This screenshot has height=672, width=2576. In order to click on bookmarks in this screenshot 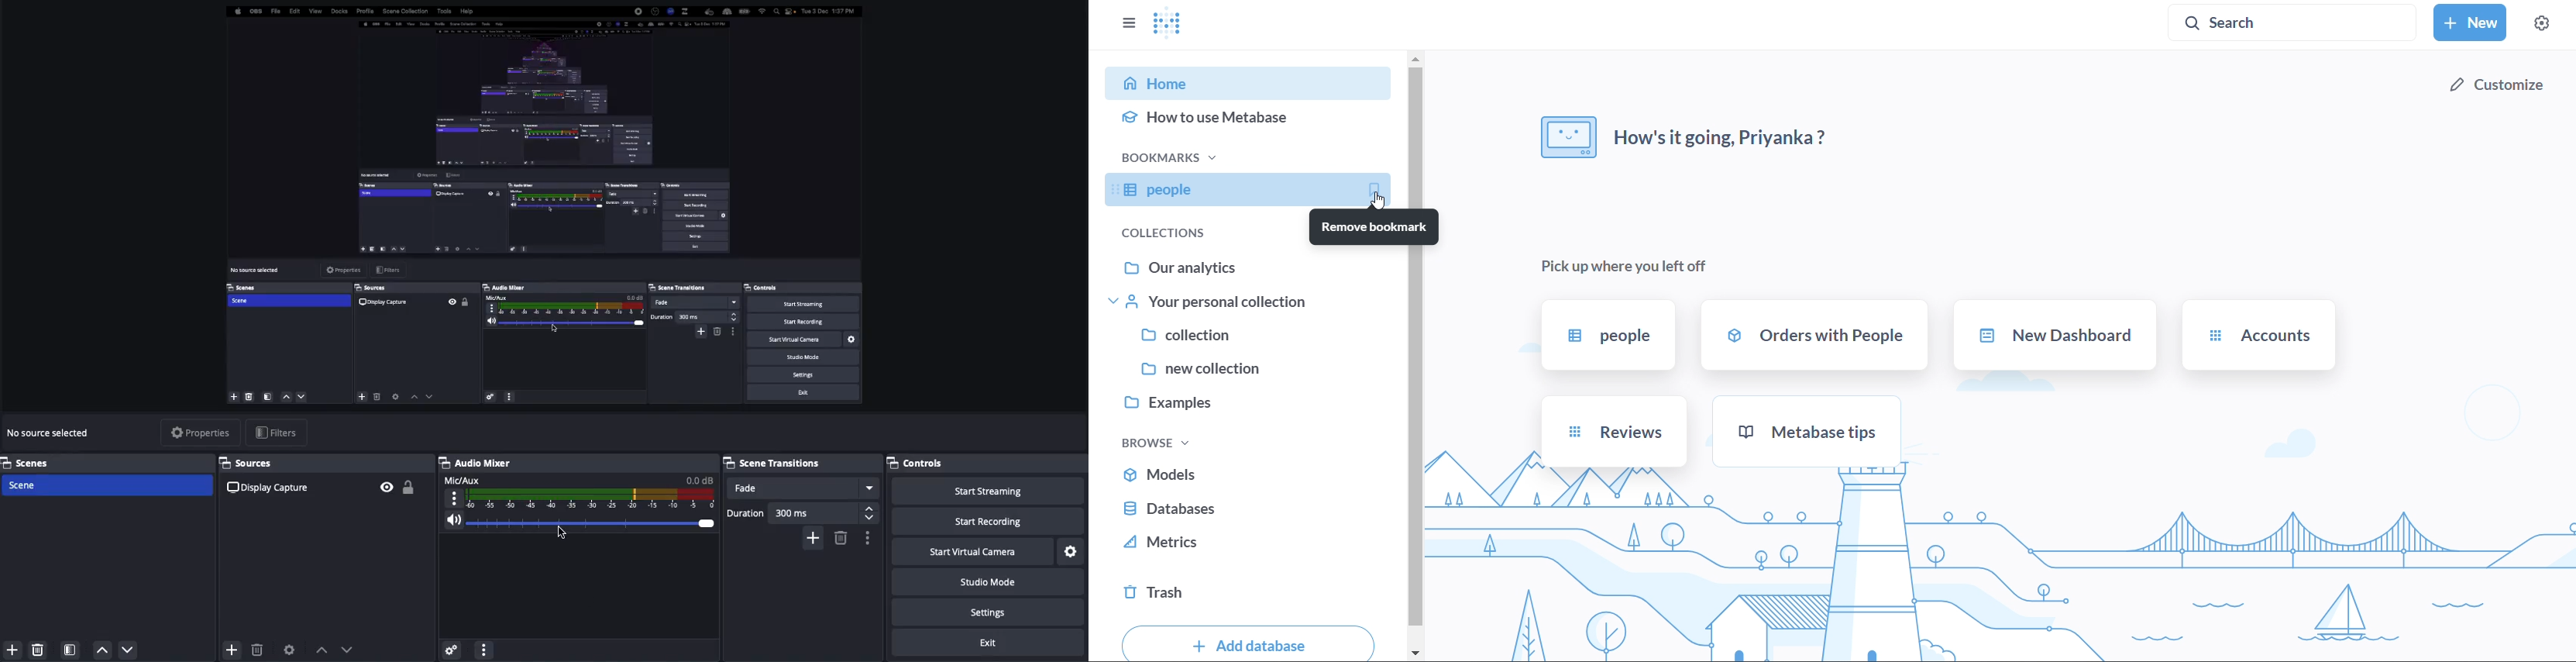, I will do `click(1168, 160)`.